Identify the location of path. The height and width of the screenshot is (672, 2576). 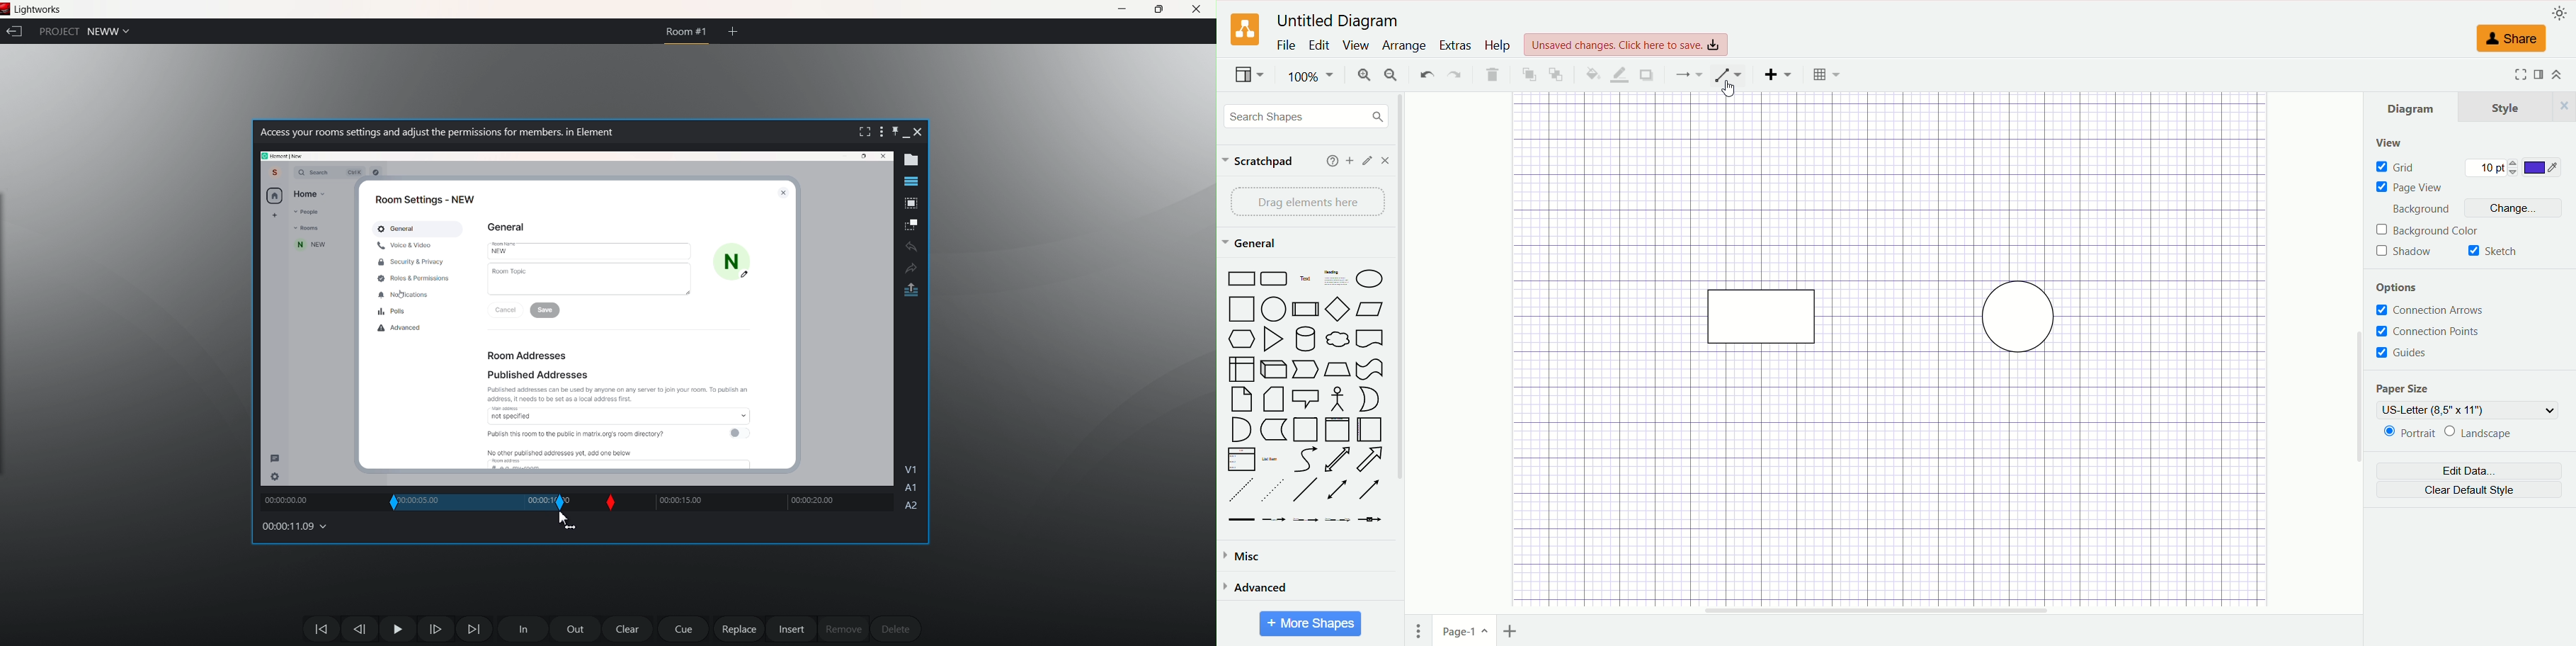
(282, 155).